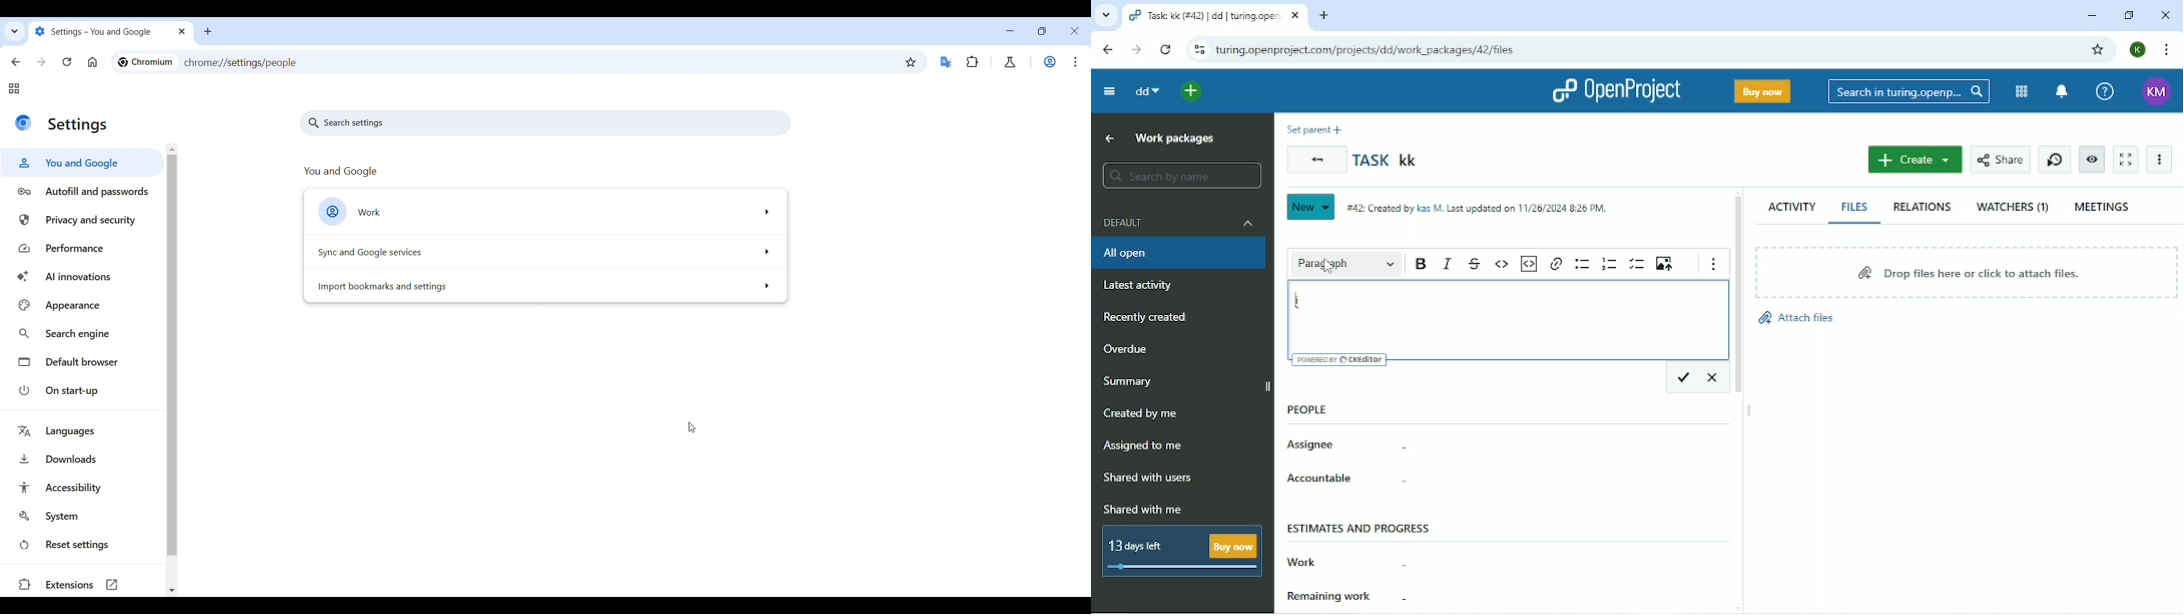 Image resolution: width=2184 pixels, height=616 pixels. Describe the element at coordinates (2104, 206) in the screenshot. I see `Meetings` at that location.